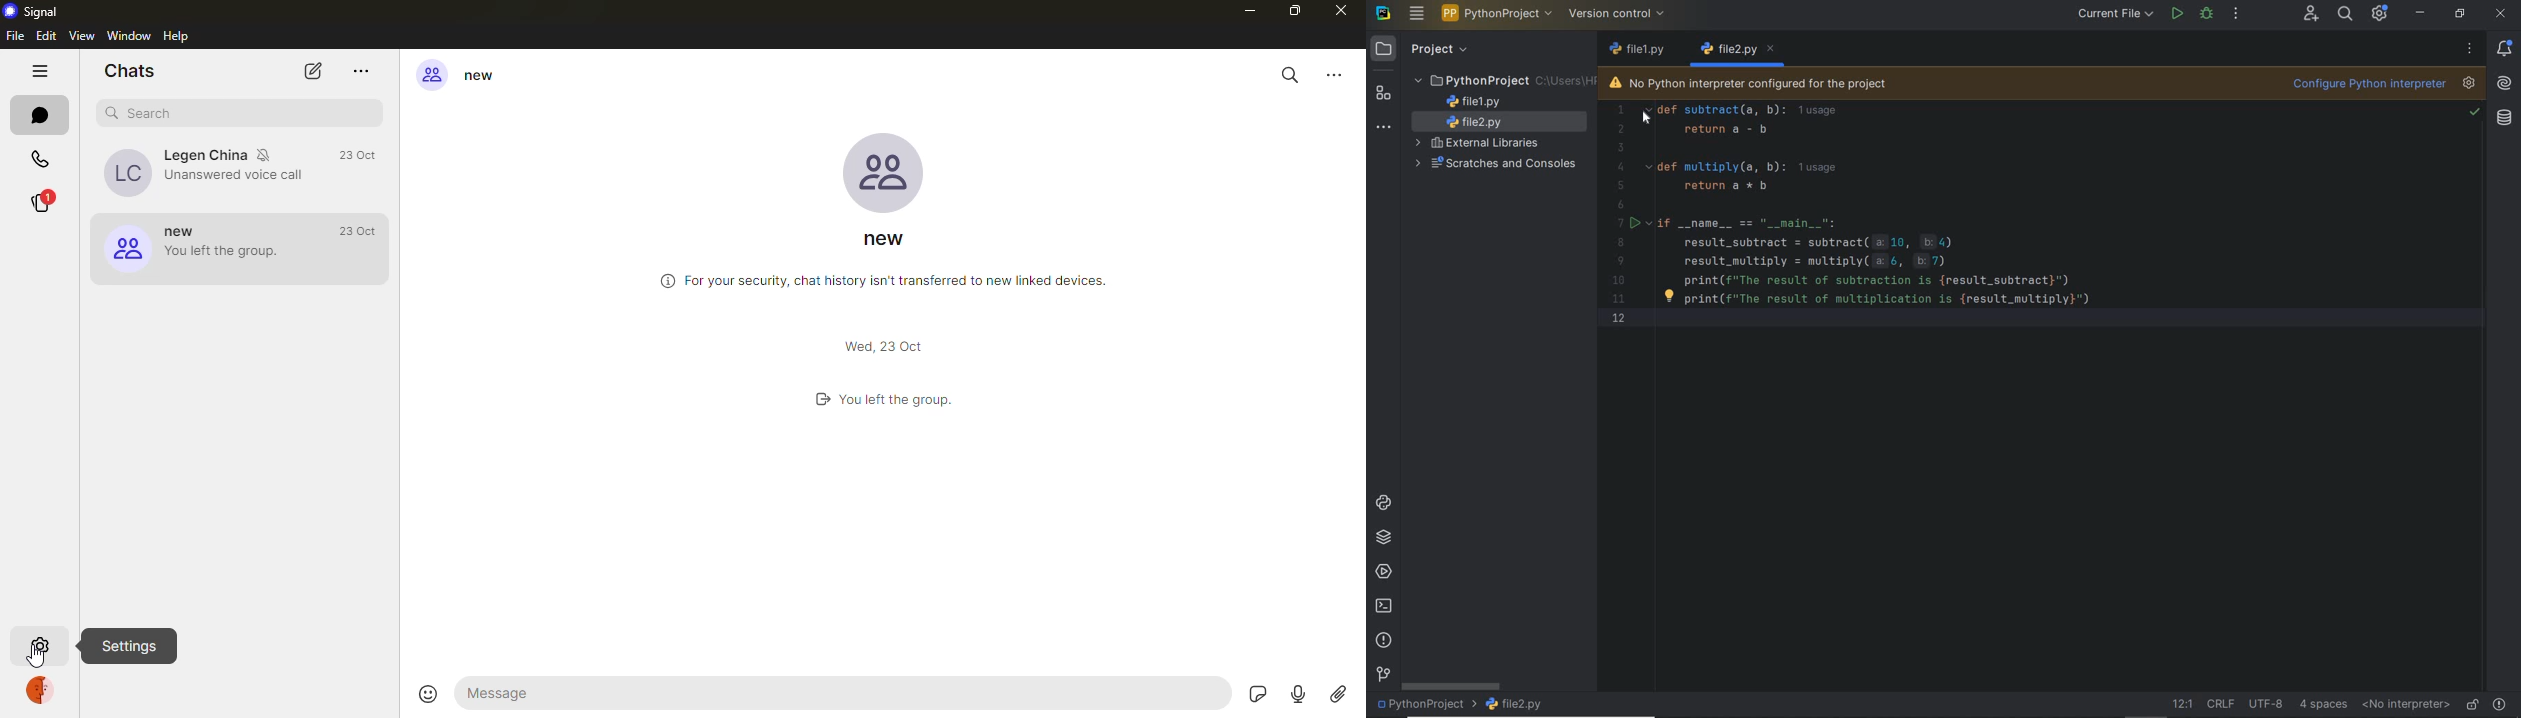 The image size is (2548, 728). What do you see at coordinates (358, 155) in the screenshot?
I see `date` at bounding box center [358, 155].